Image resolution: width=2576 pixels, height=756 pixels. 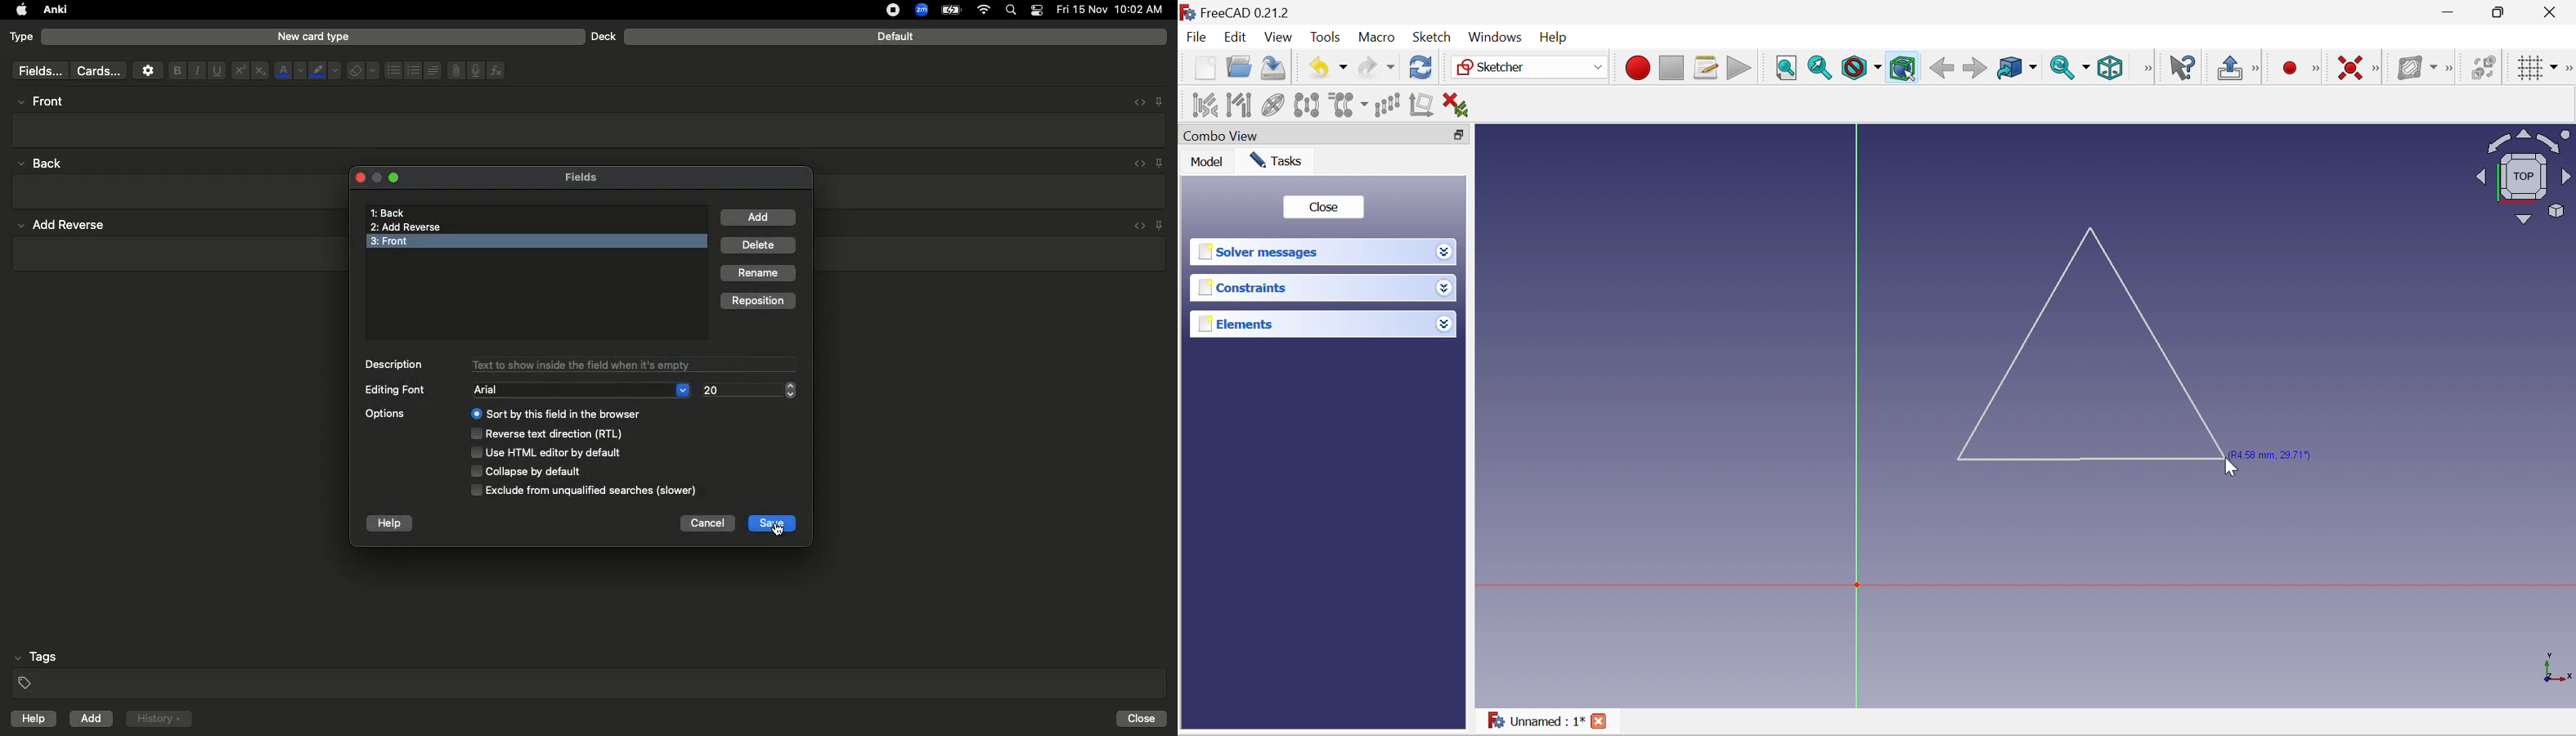 I want to click on Alignment, so click(x=431, y=69).